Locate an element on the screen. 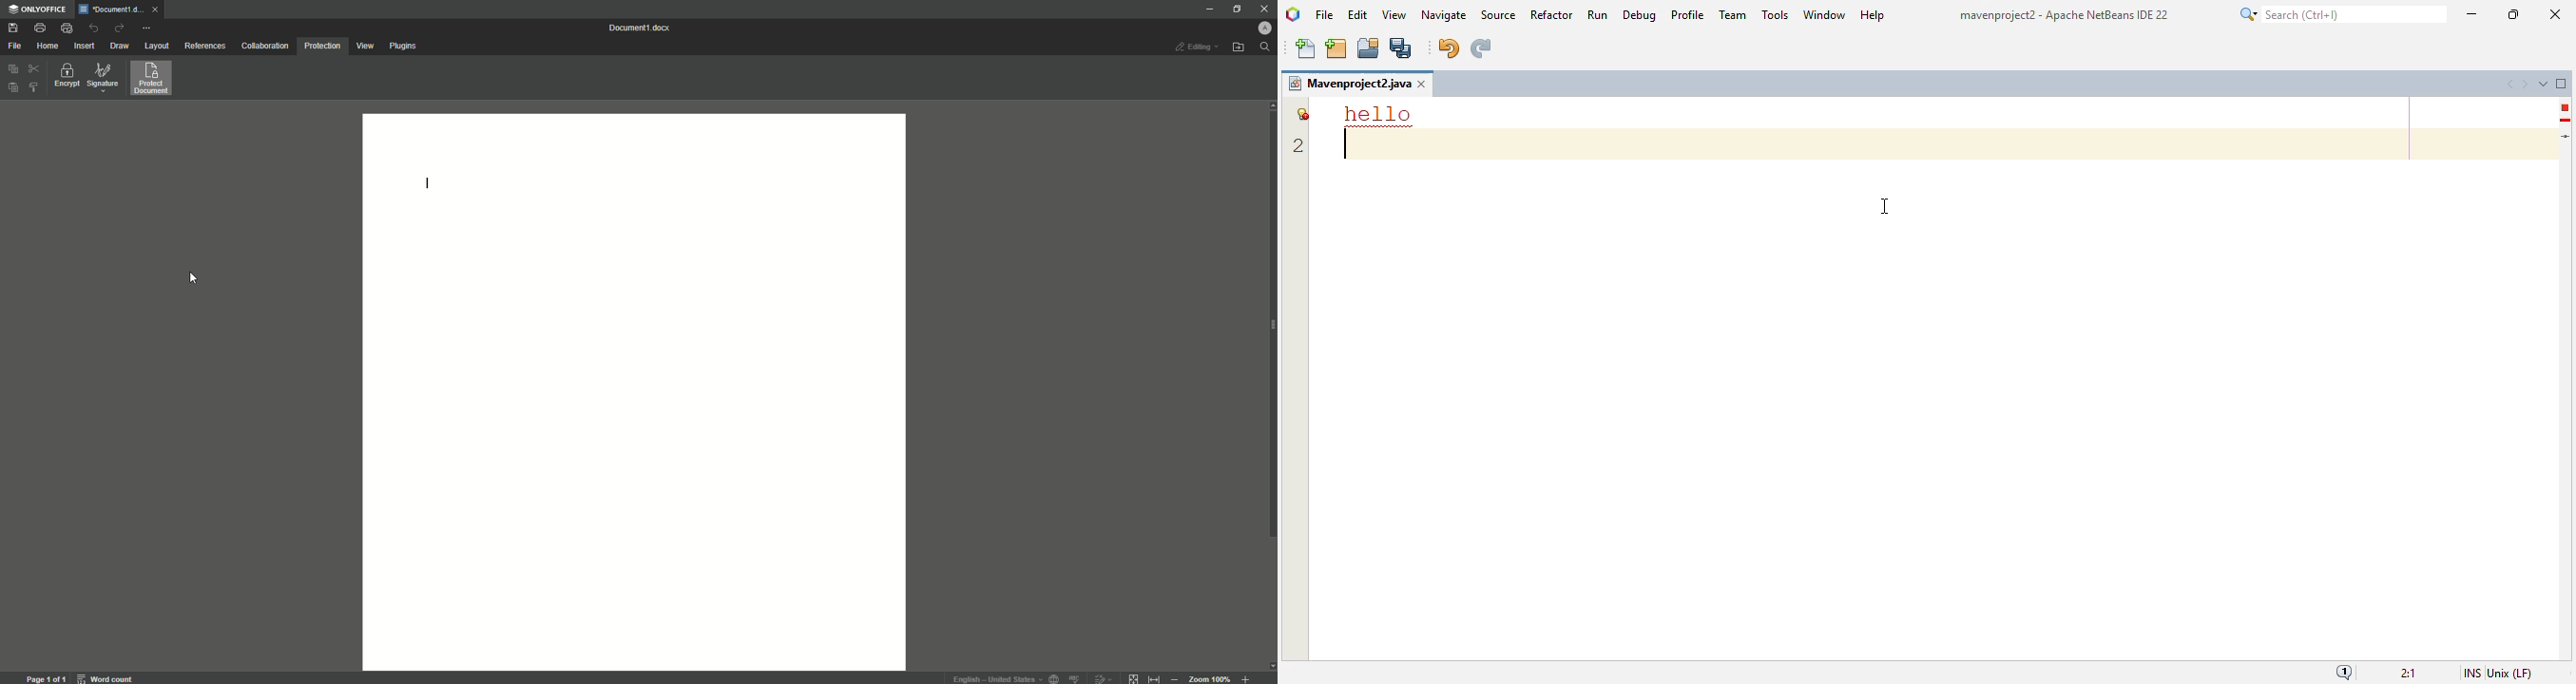 The image size is (2576, 700). Restore is located at coordinates (1232, 9).